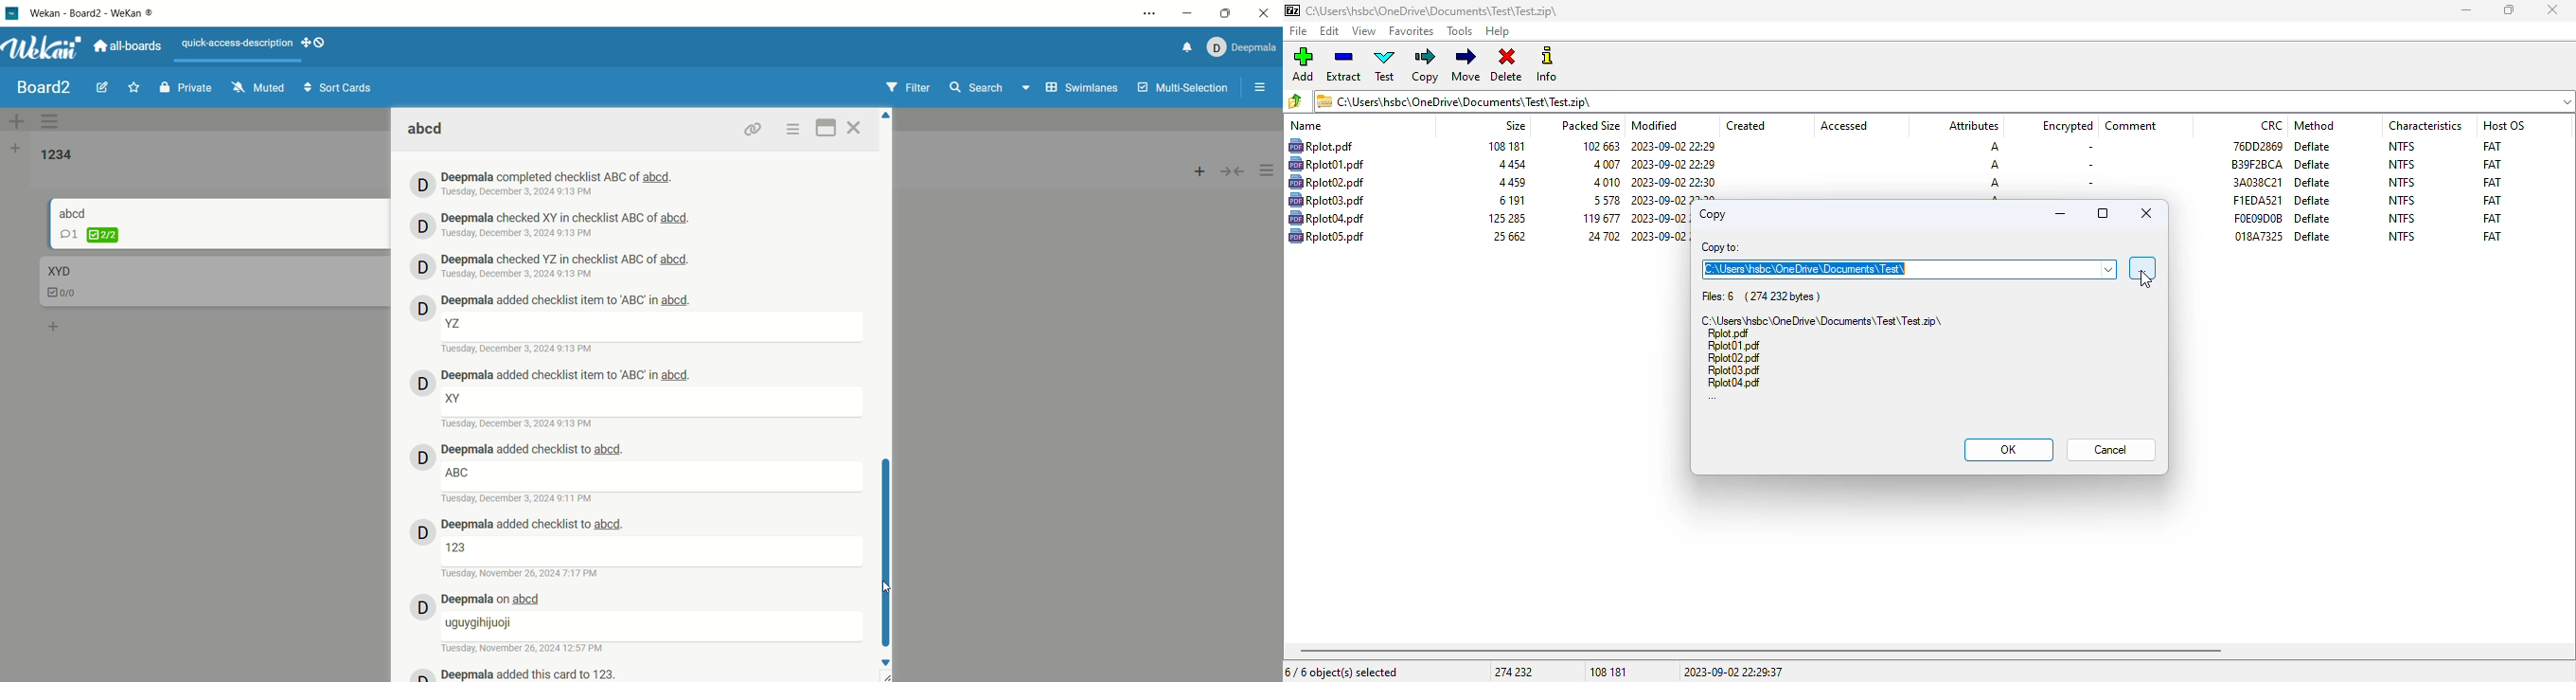 This screenshot has width=2576, height=700. Describe the element at coordinates (520, 500) in the screenshot. I see `date and time` at that location.